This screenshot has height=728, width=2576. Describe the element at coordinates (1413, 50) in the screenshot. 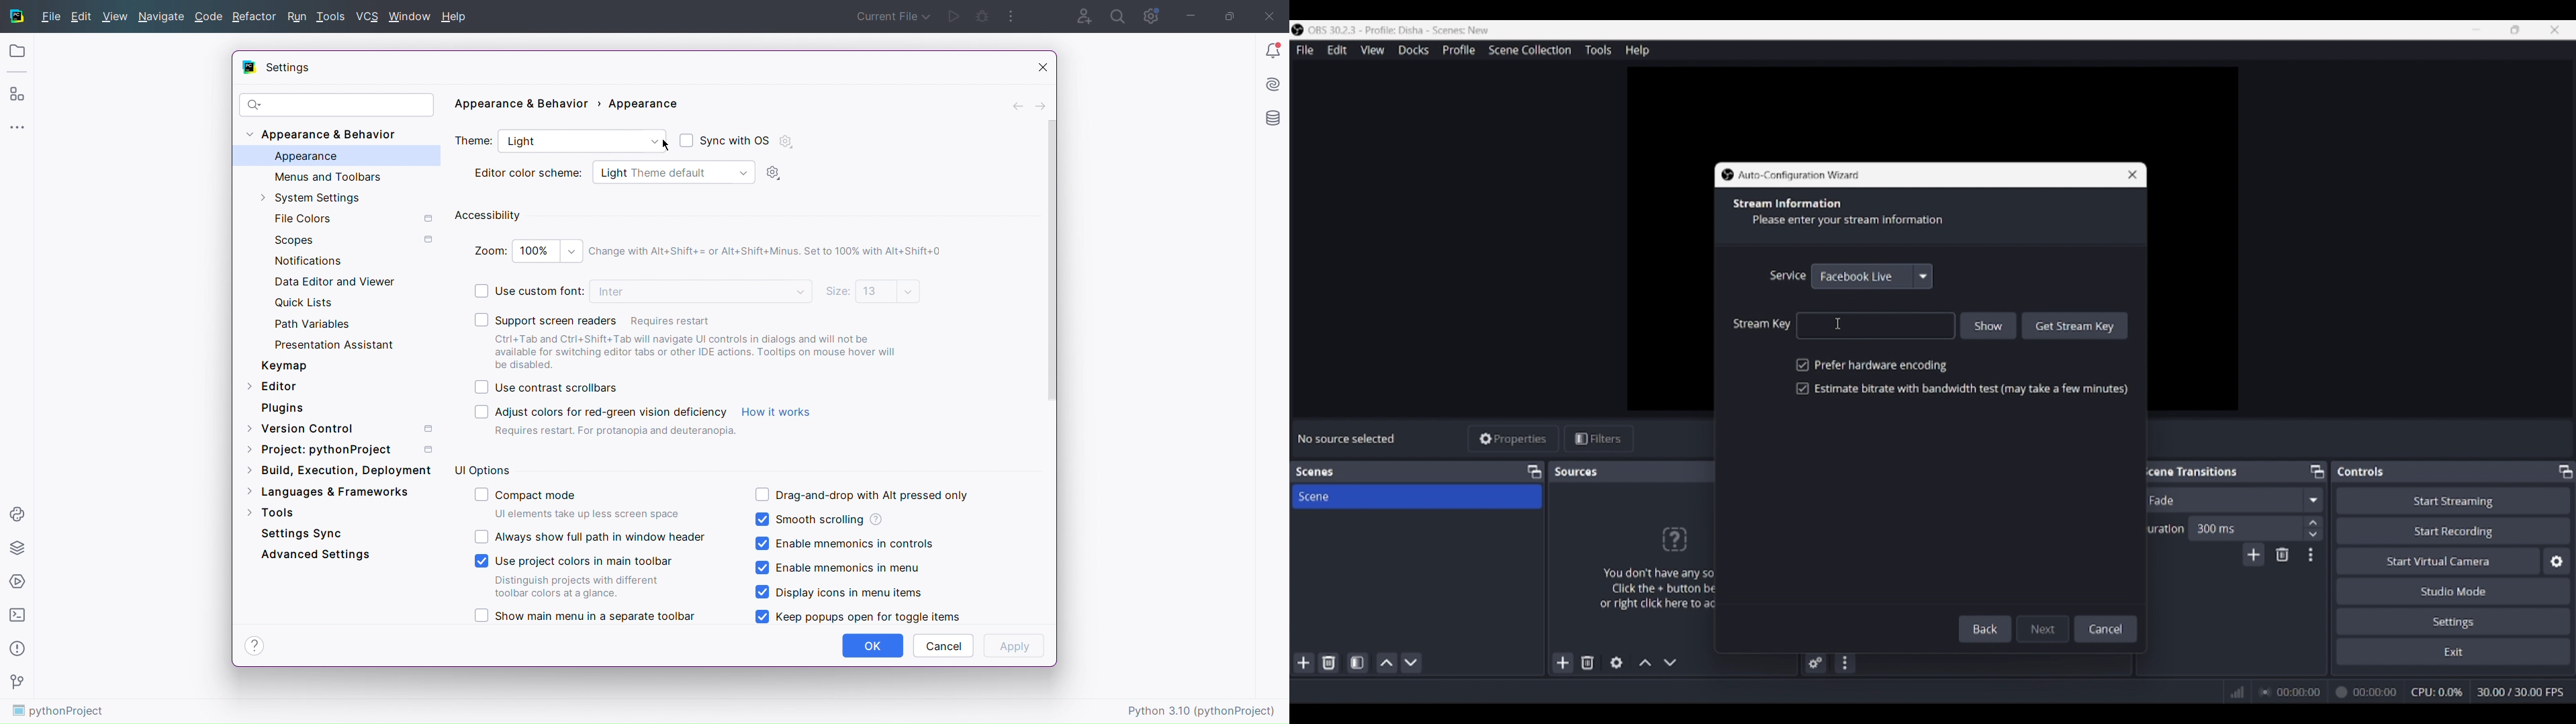

I see `Docks menu` at that location.